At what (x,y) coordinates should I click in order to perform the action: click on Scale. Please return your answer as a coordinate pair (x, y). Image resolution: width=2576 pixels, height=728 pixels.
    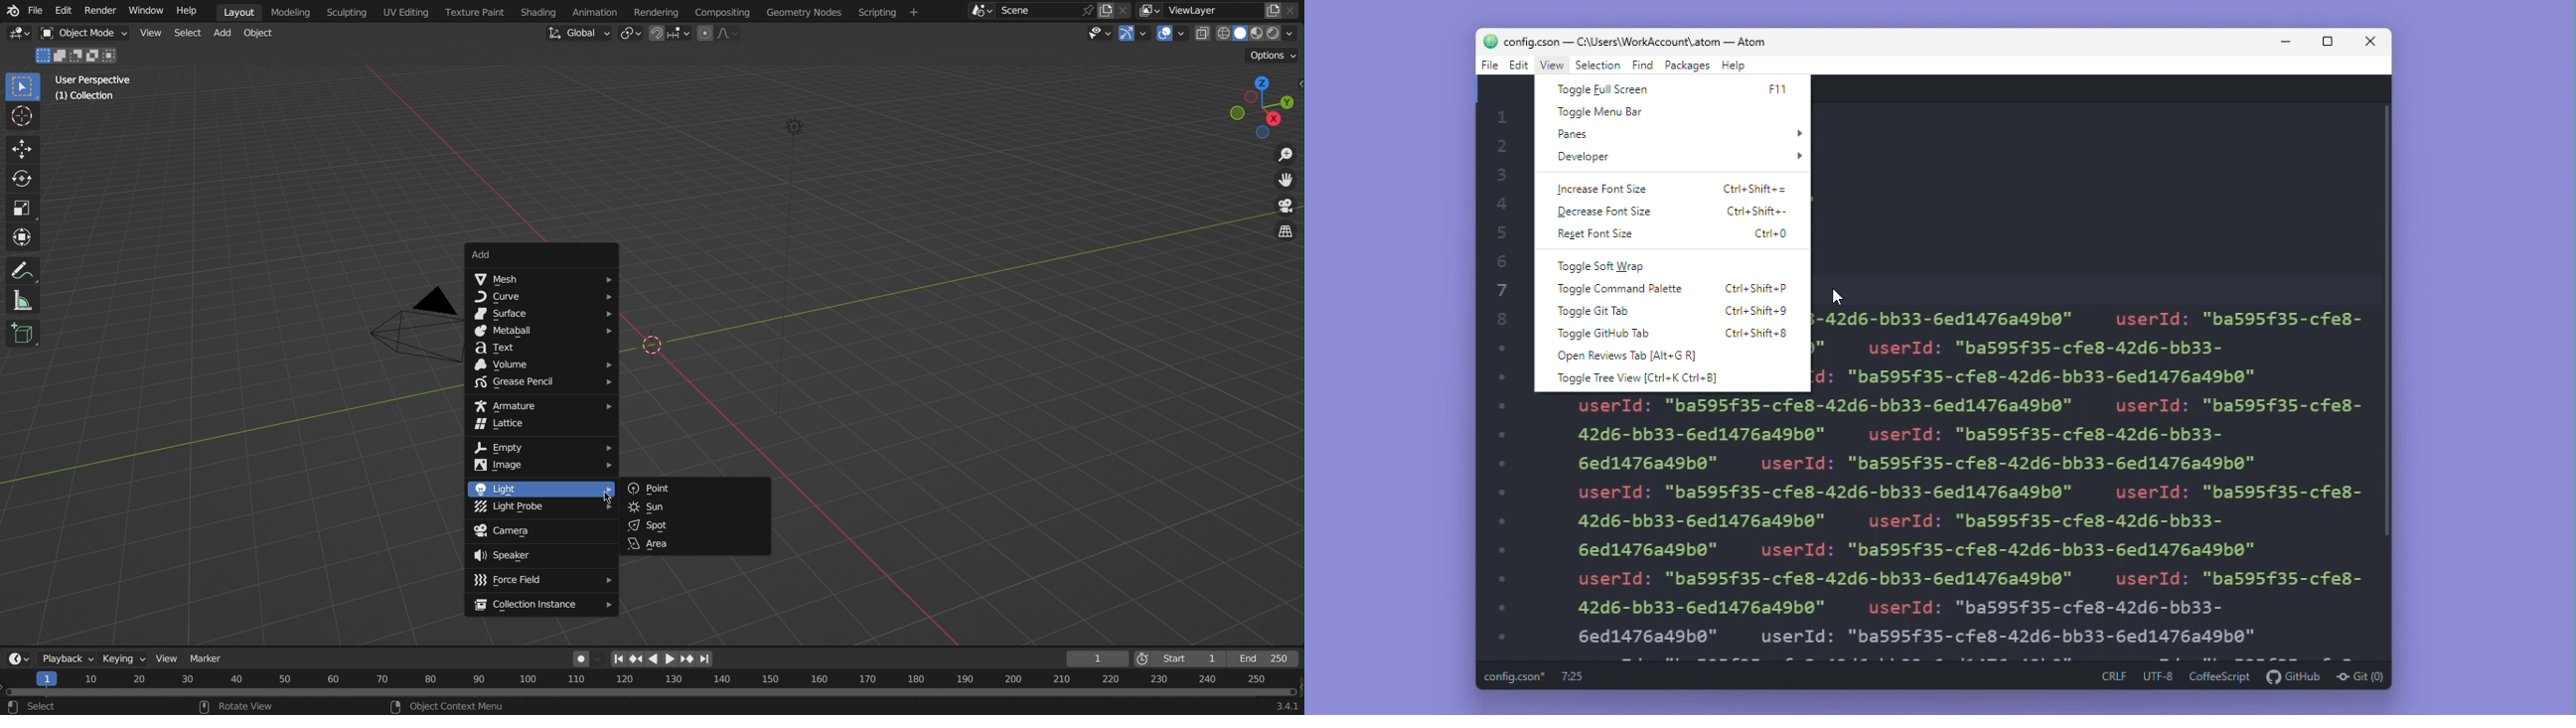
    Looking at the image, I should click on (23, 208).